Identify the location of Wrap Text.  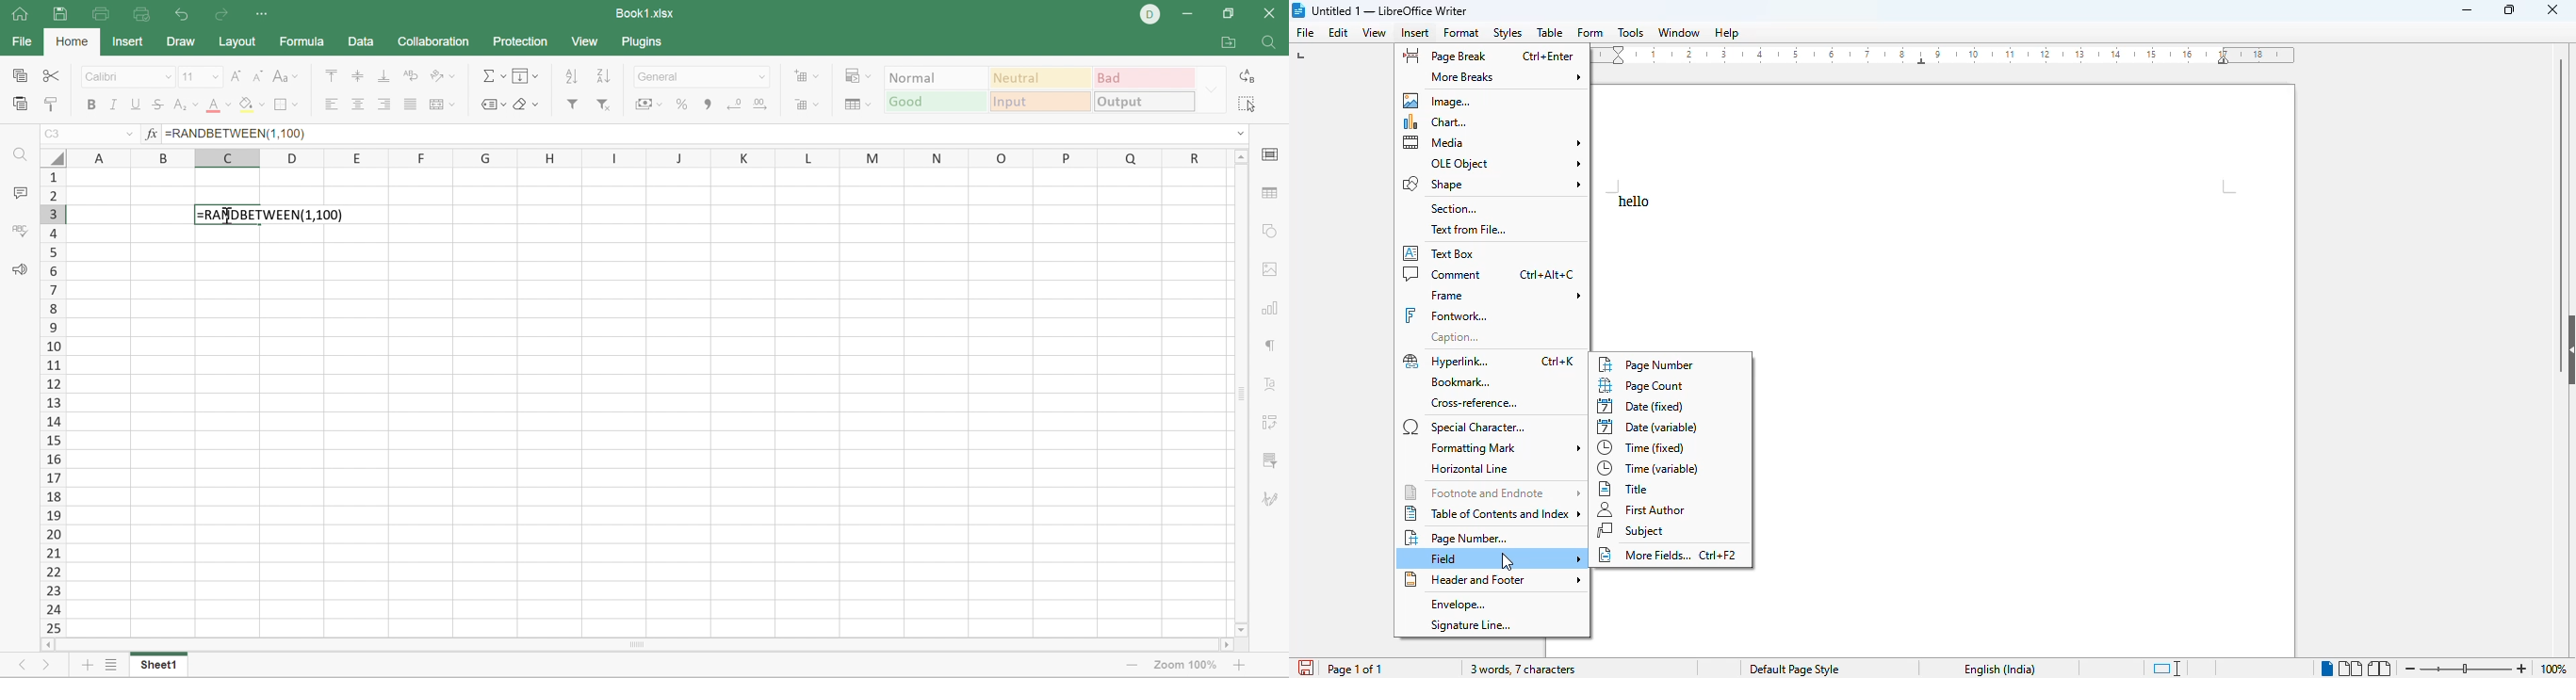
(410, 77).